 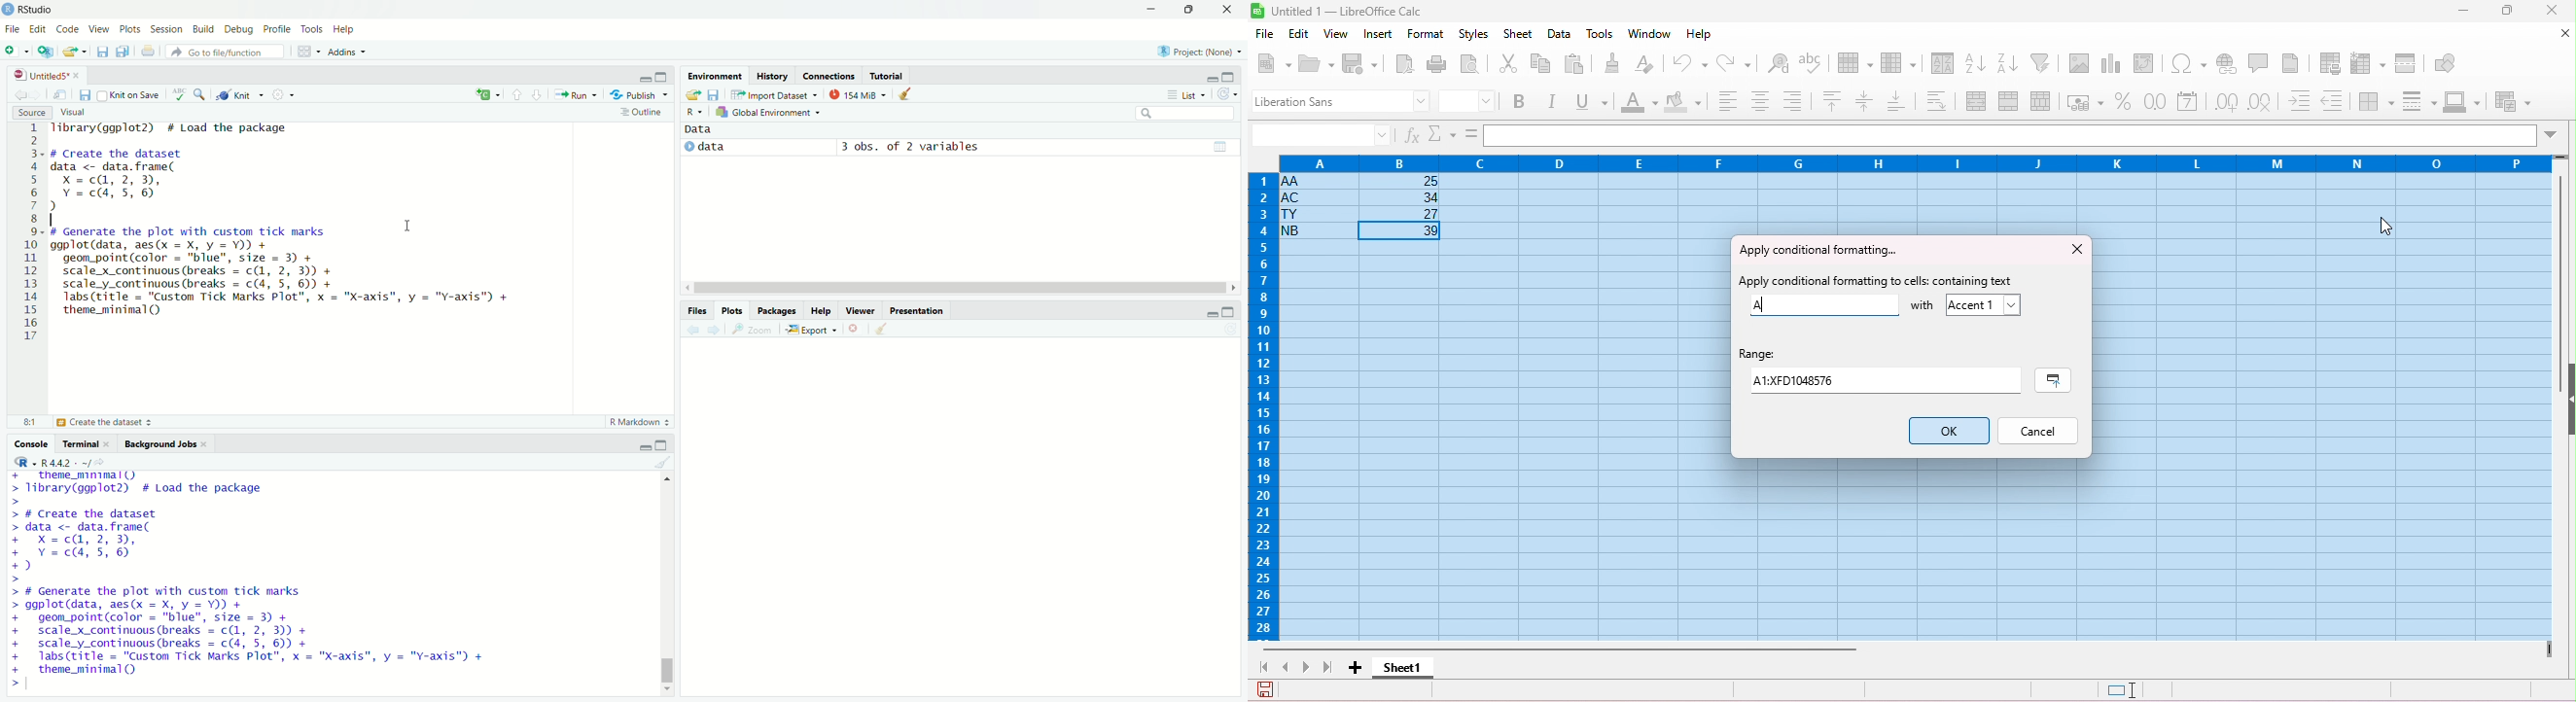 I want to click on format as date, so click(x=2189, y=102).